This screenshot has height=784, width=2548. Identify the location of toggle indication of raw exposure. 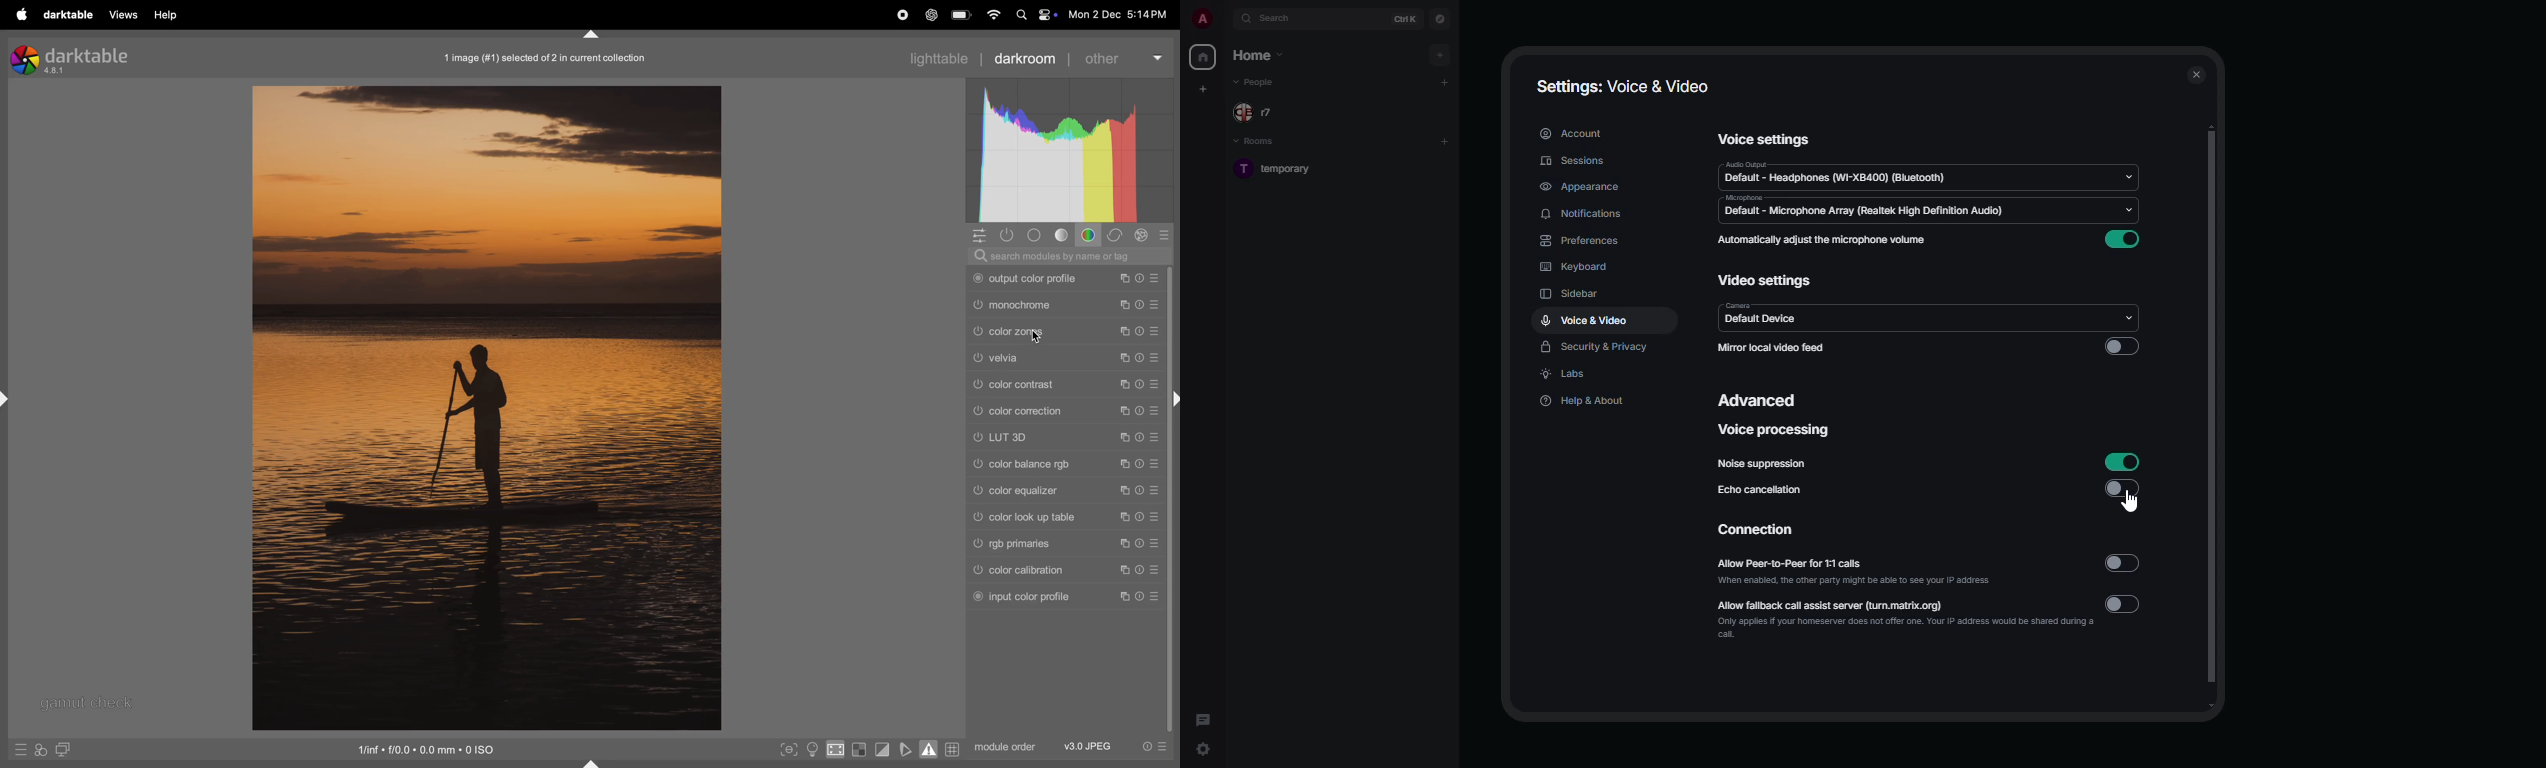
(860, 750).